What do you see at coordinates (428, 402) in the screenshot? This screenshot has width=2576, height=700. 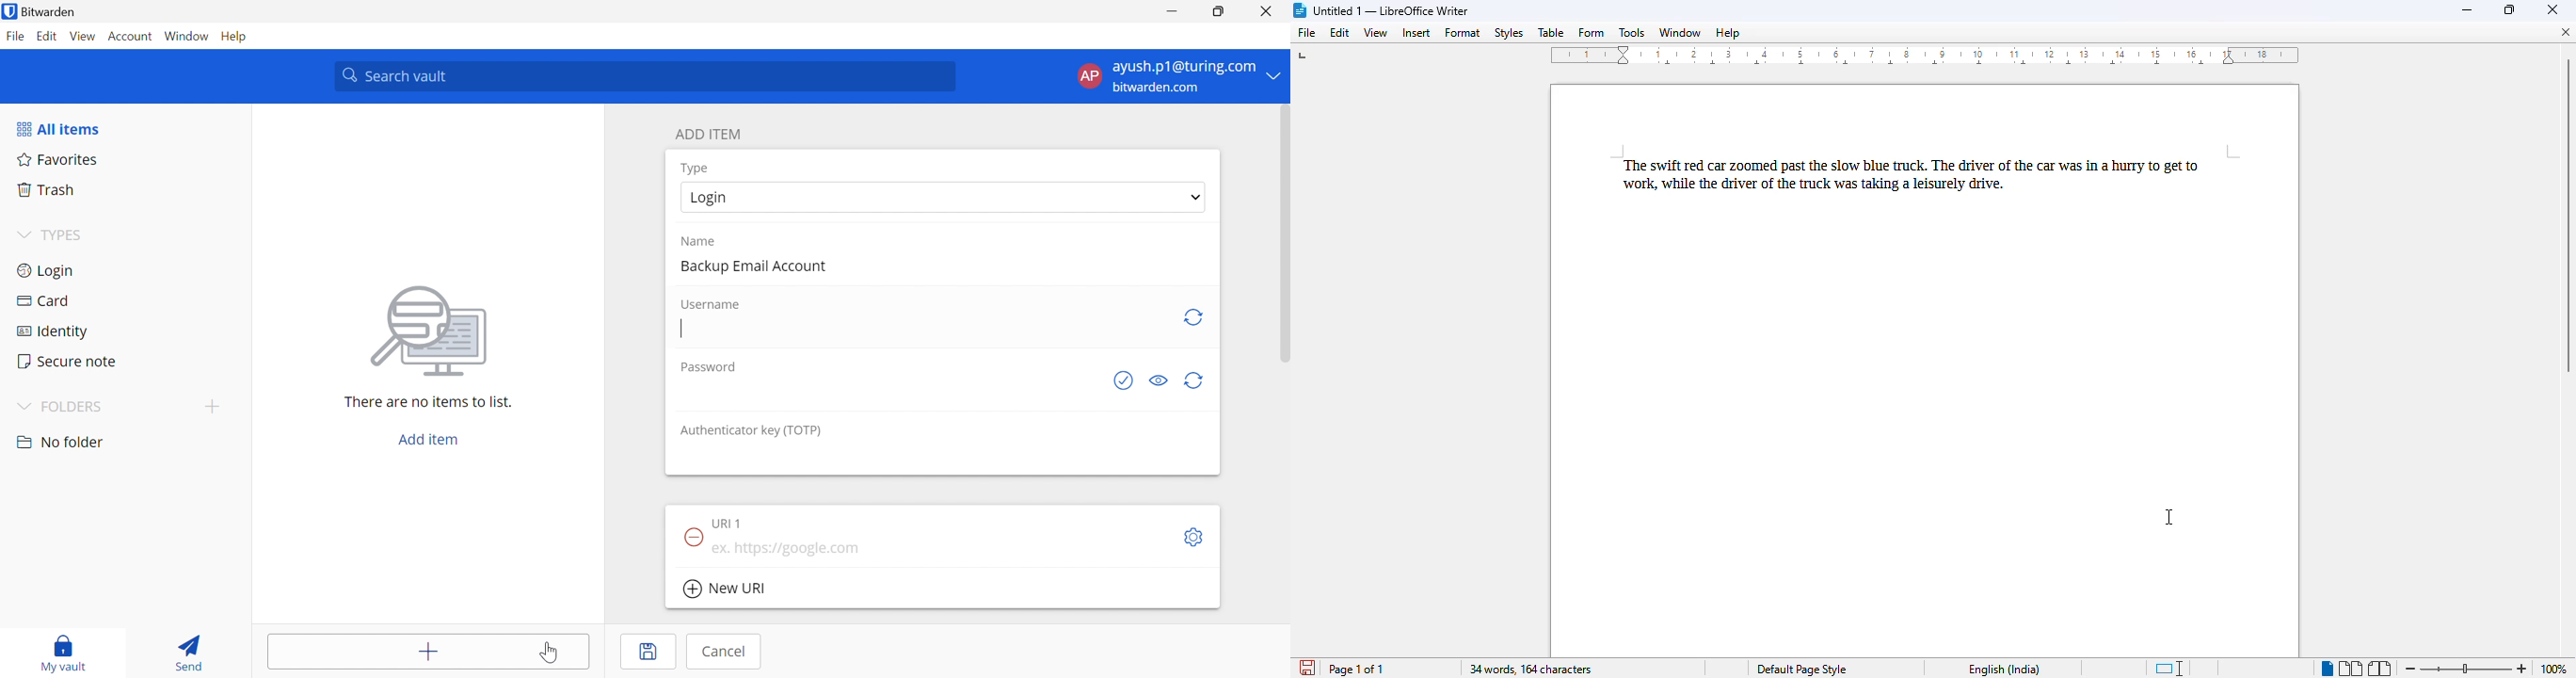 I see `There are no items to list.` at bounding box center [428, 402].